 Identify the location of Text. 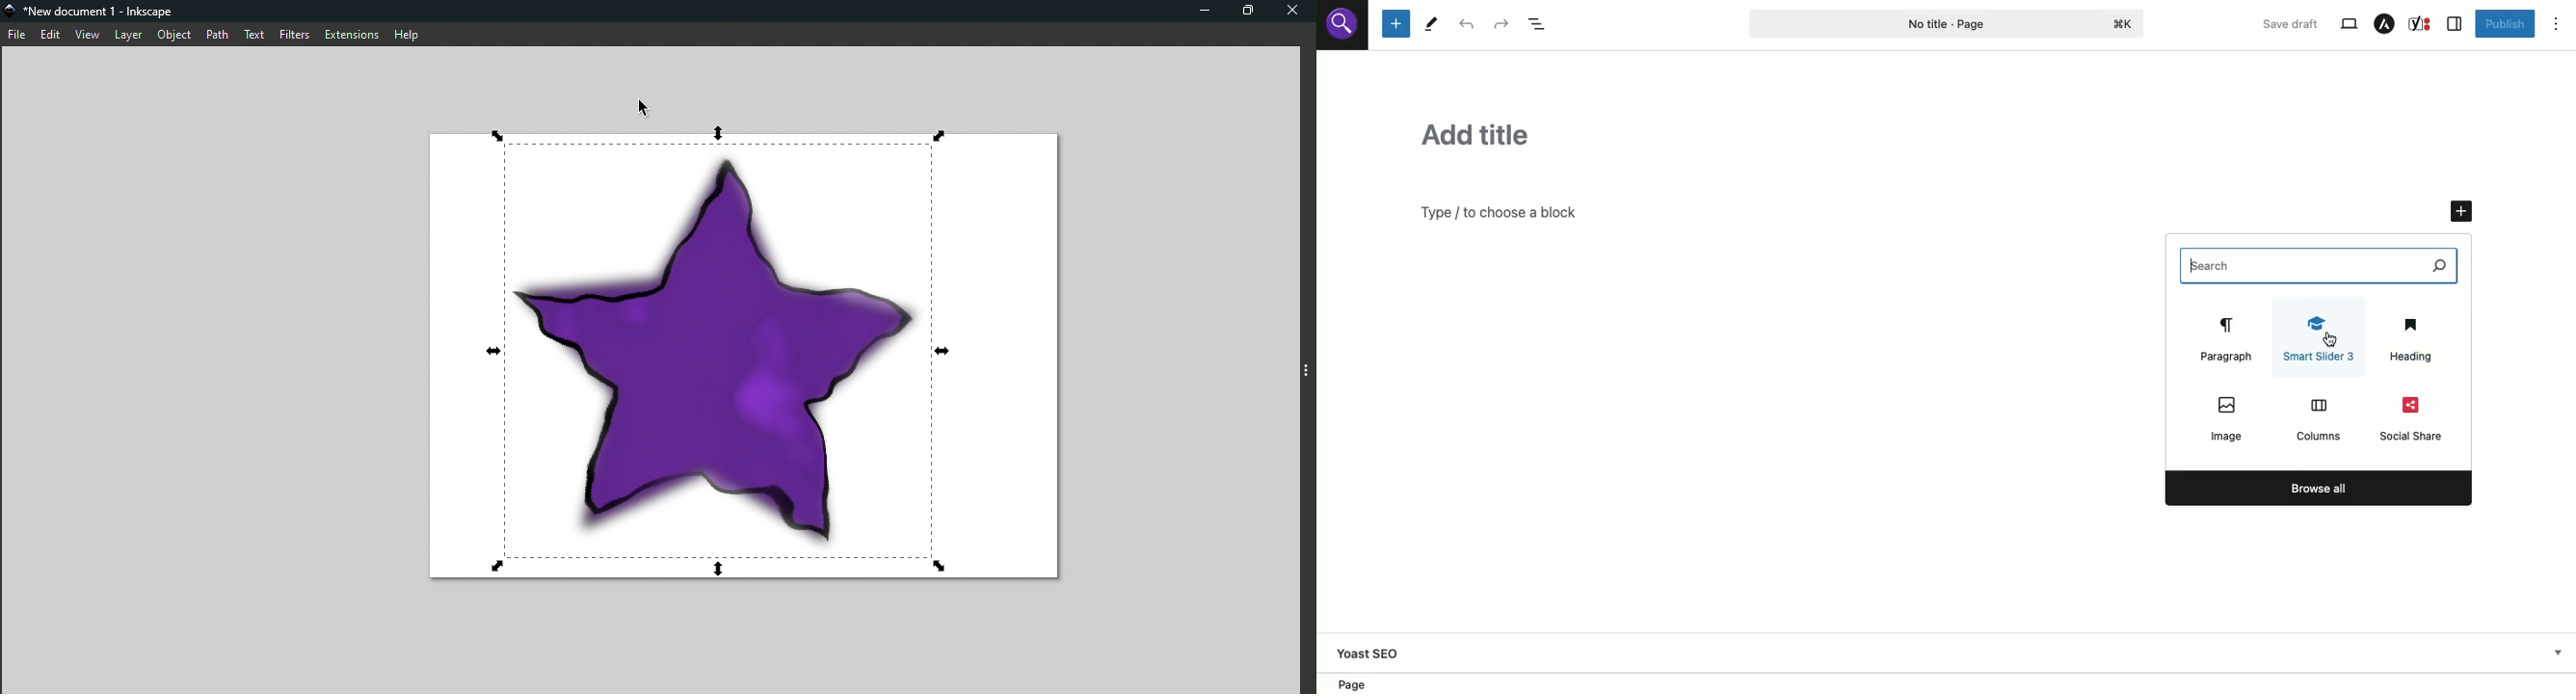
(1499, 215).